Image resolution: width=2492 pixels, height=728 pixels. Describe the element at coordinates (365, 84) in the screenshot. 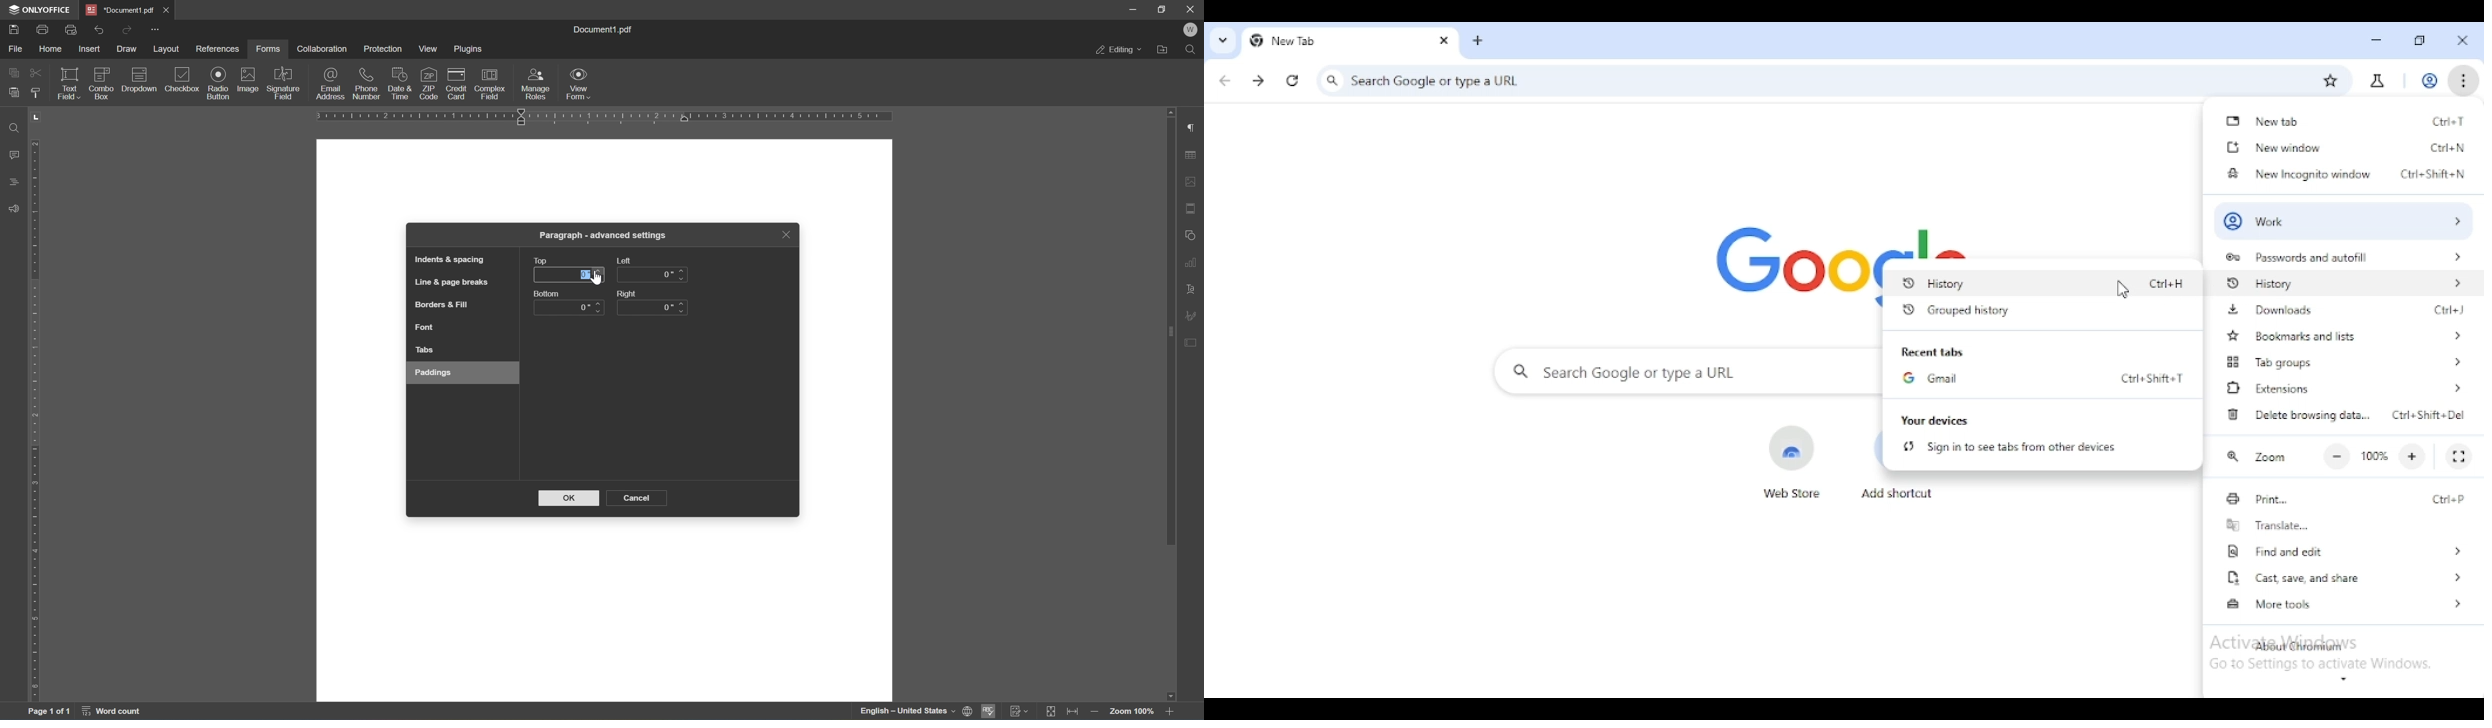

I see `phone number` at that location.